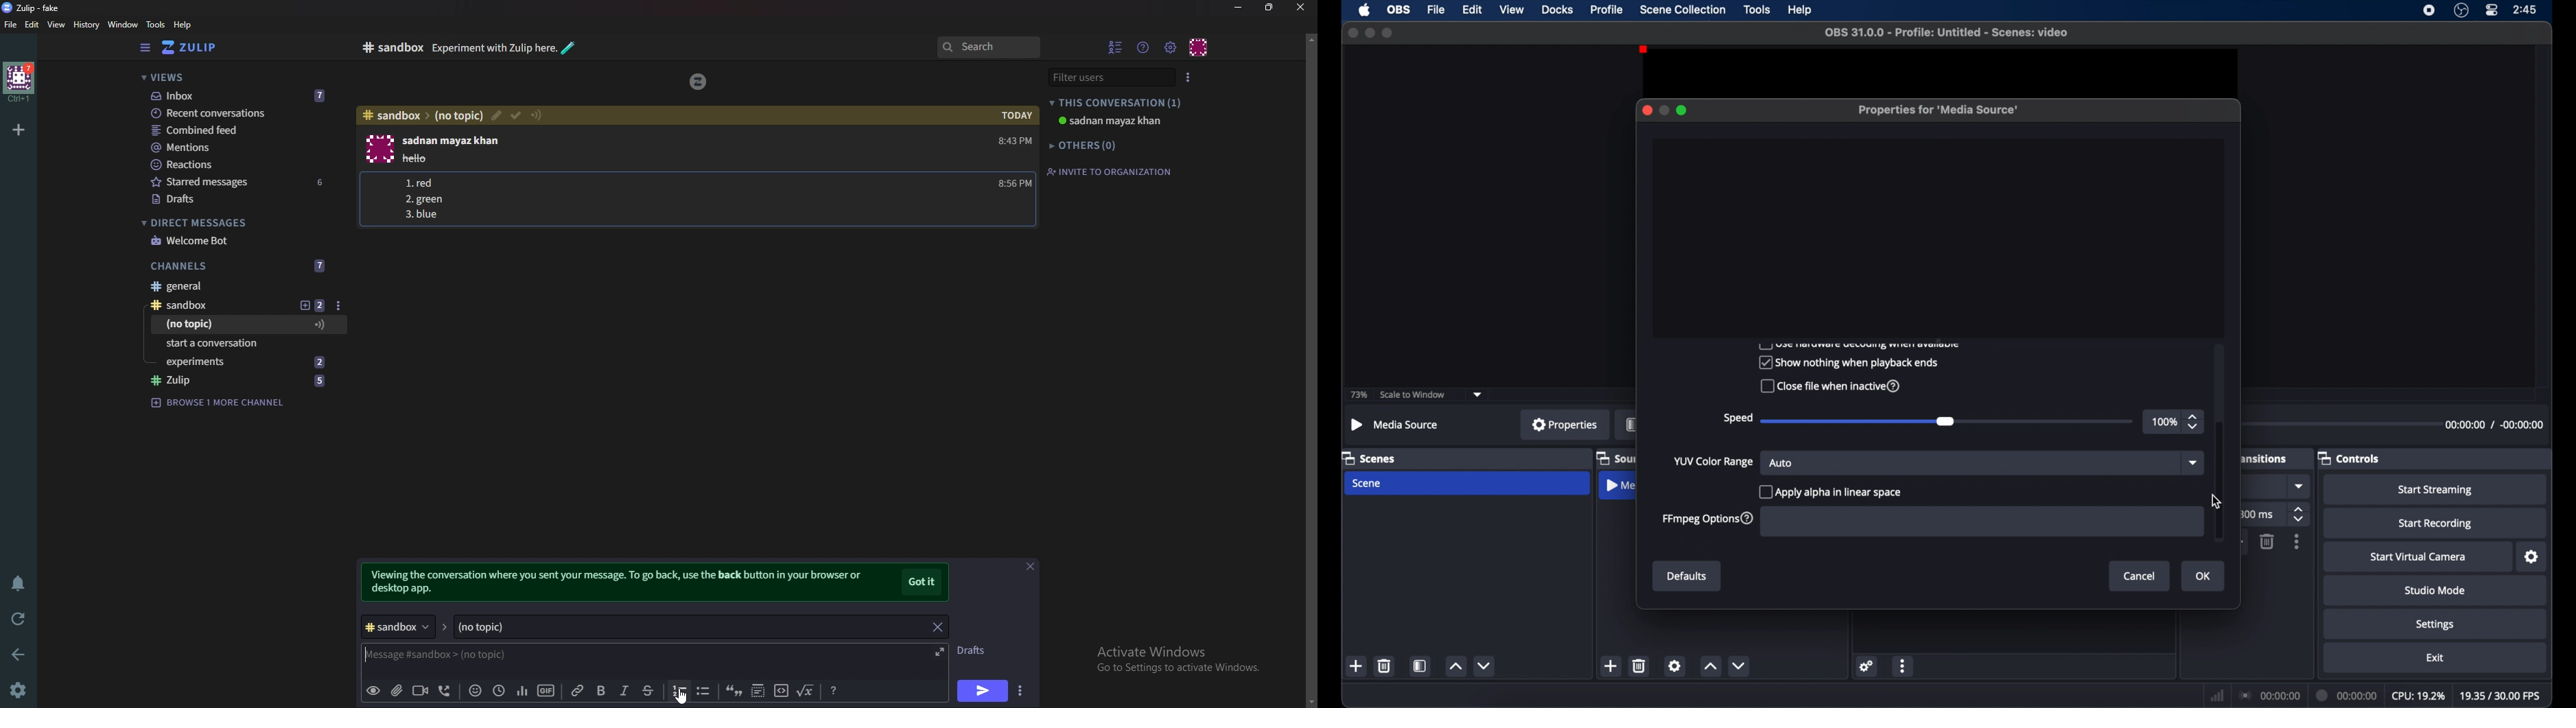 The height and width of the screenshot is (728, 2576). What do you see at coordinates (735, 692) in the screenshot?
I see `quote` at bounding box center [735, 692].